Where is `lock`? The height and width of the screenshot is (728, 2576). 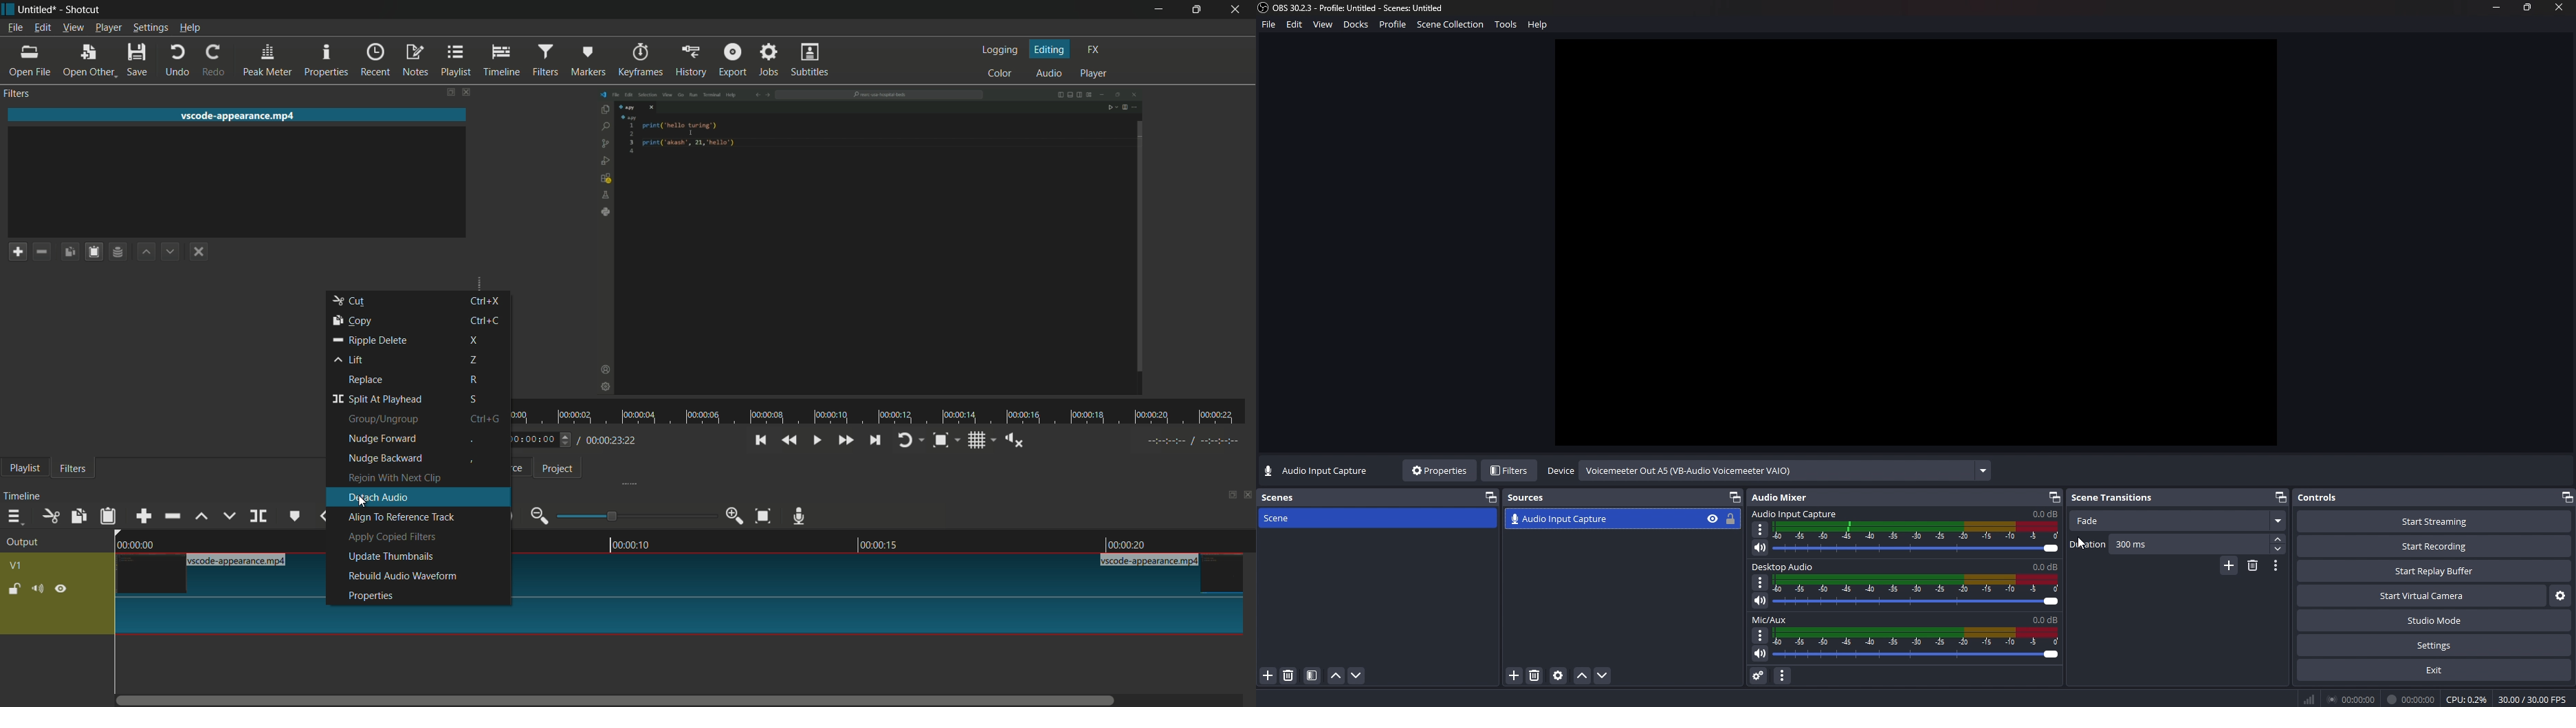 lock is located at coordinates (14, 590).